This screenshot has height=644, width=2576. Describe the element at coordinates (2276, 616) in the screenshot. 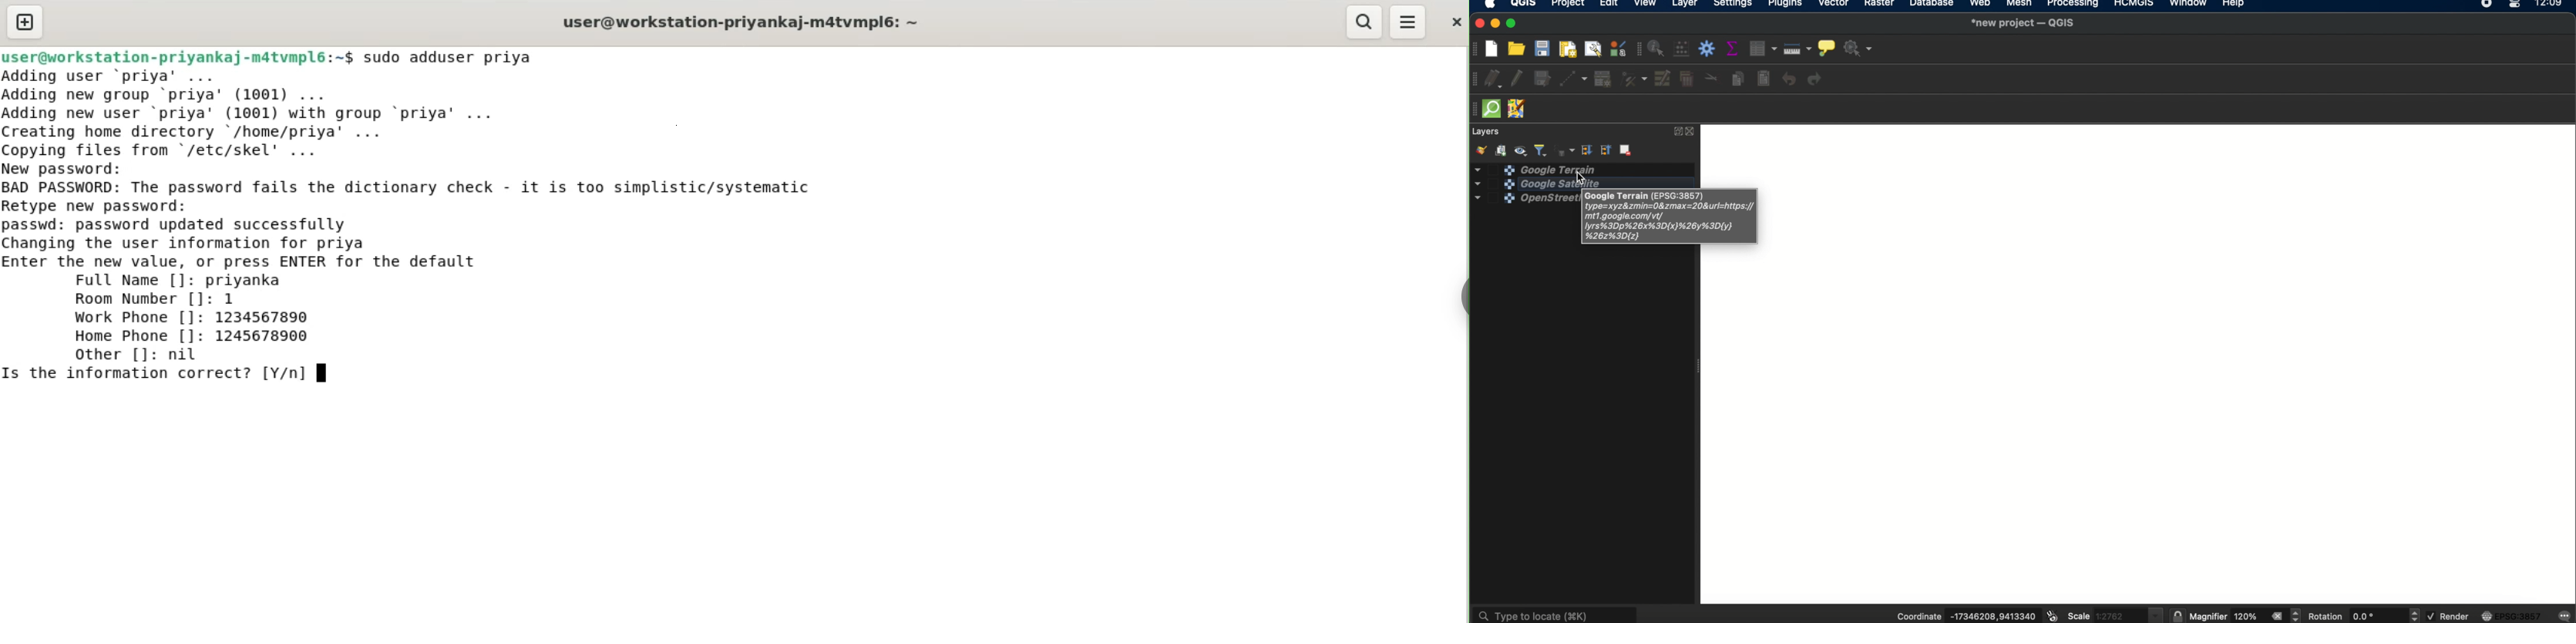

I see `close` at that location.